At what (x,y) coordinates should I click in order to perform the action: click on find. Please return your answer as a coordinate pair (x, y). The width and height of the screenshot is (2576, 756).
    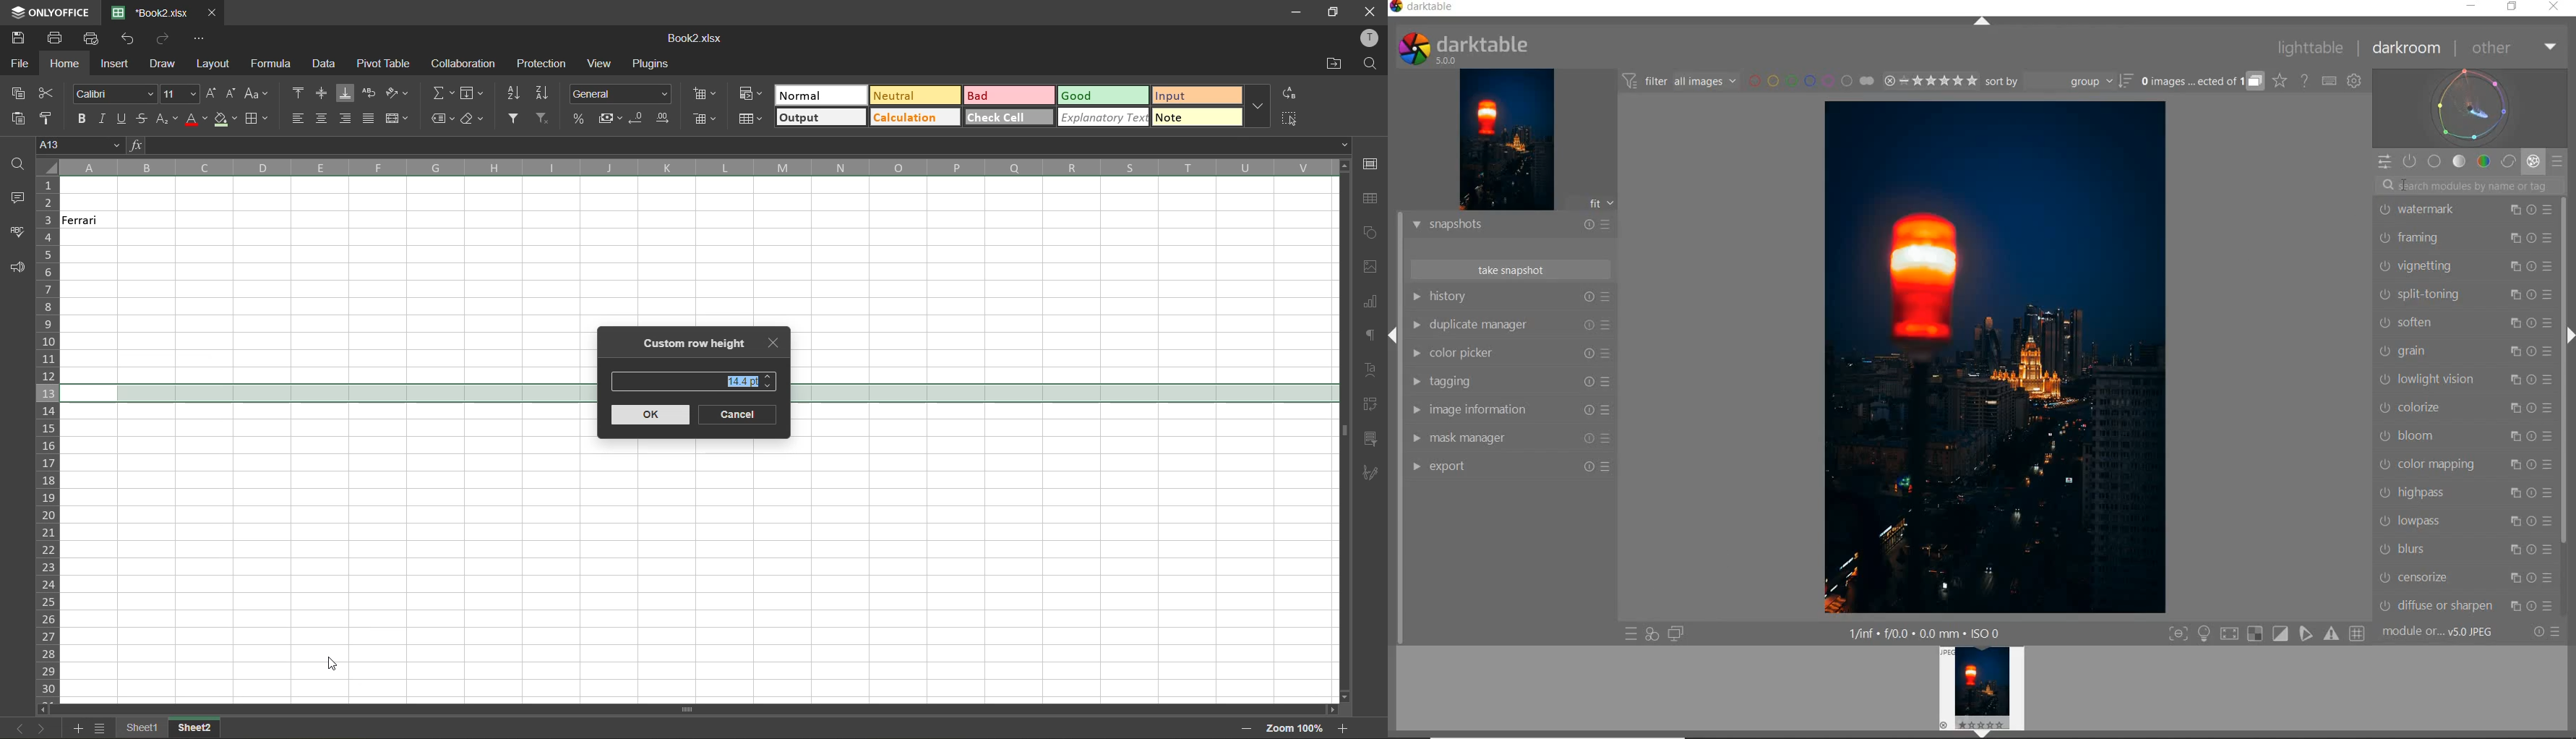
    Looking at the image, I should click on (13, 163).